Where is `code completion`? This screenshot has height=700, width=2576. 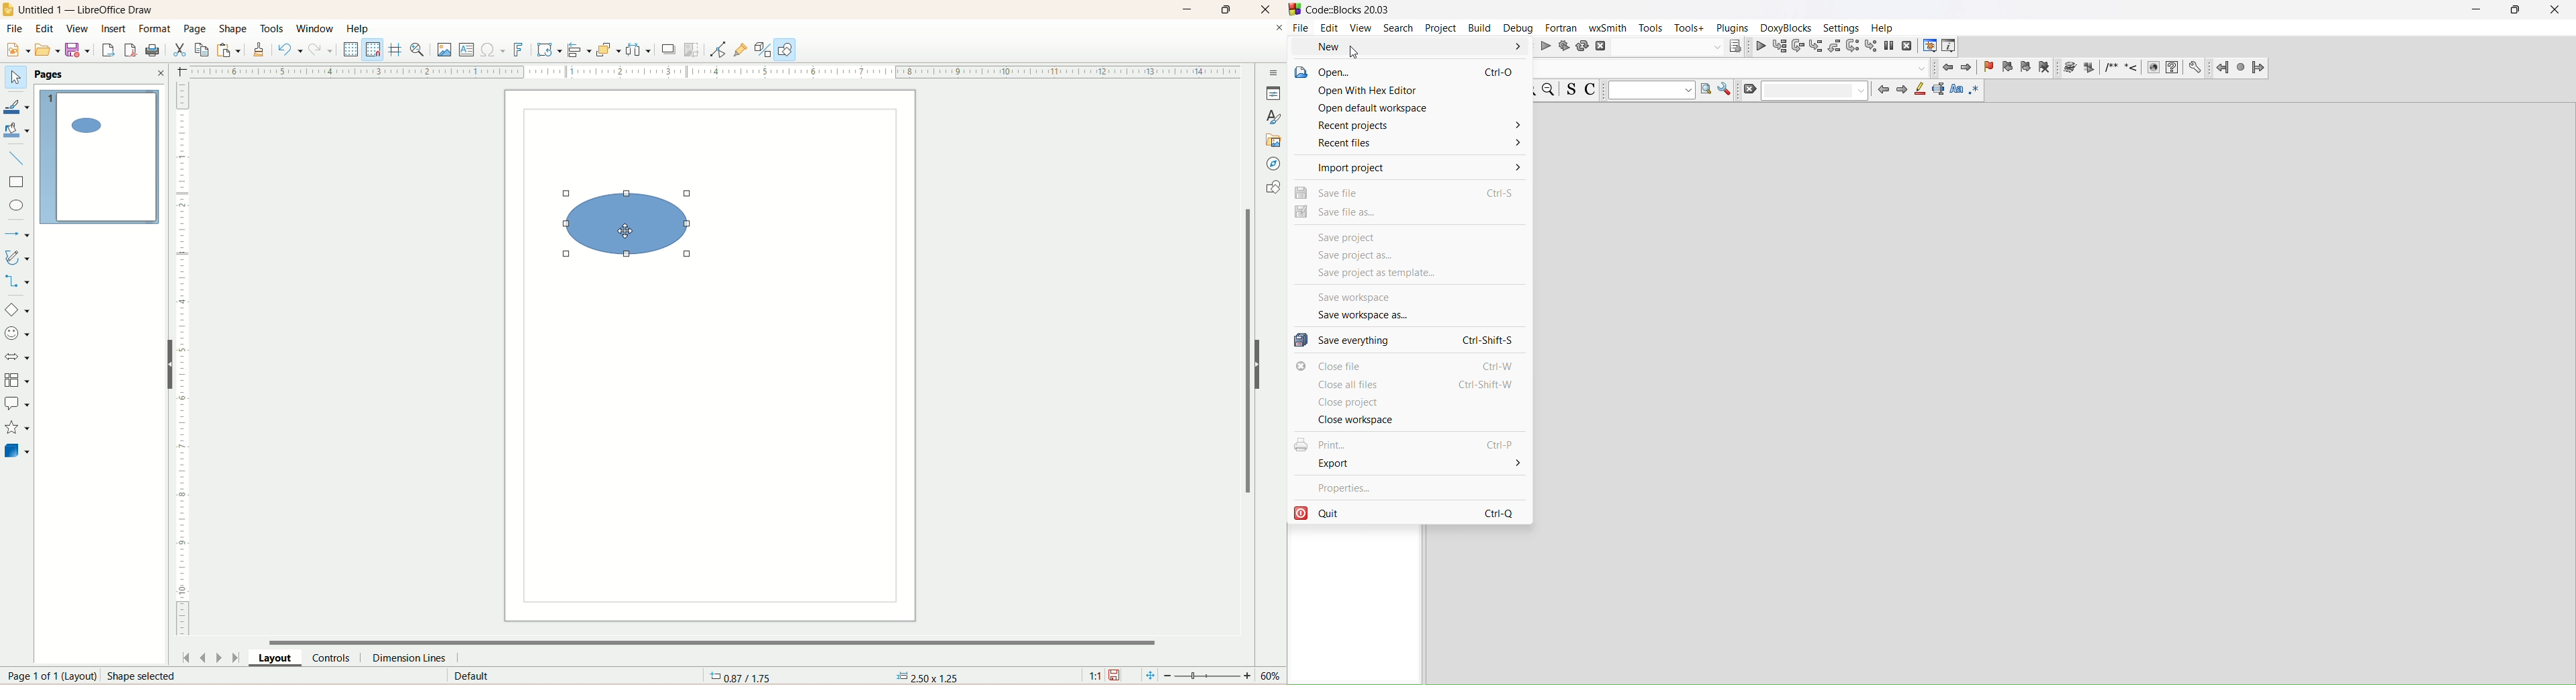 code completion is located at coordinates (1735, 68).